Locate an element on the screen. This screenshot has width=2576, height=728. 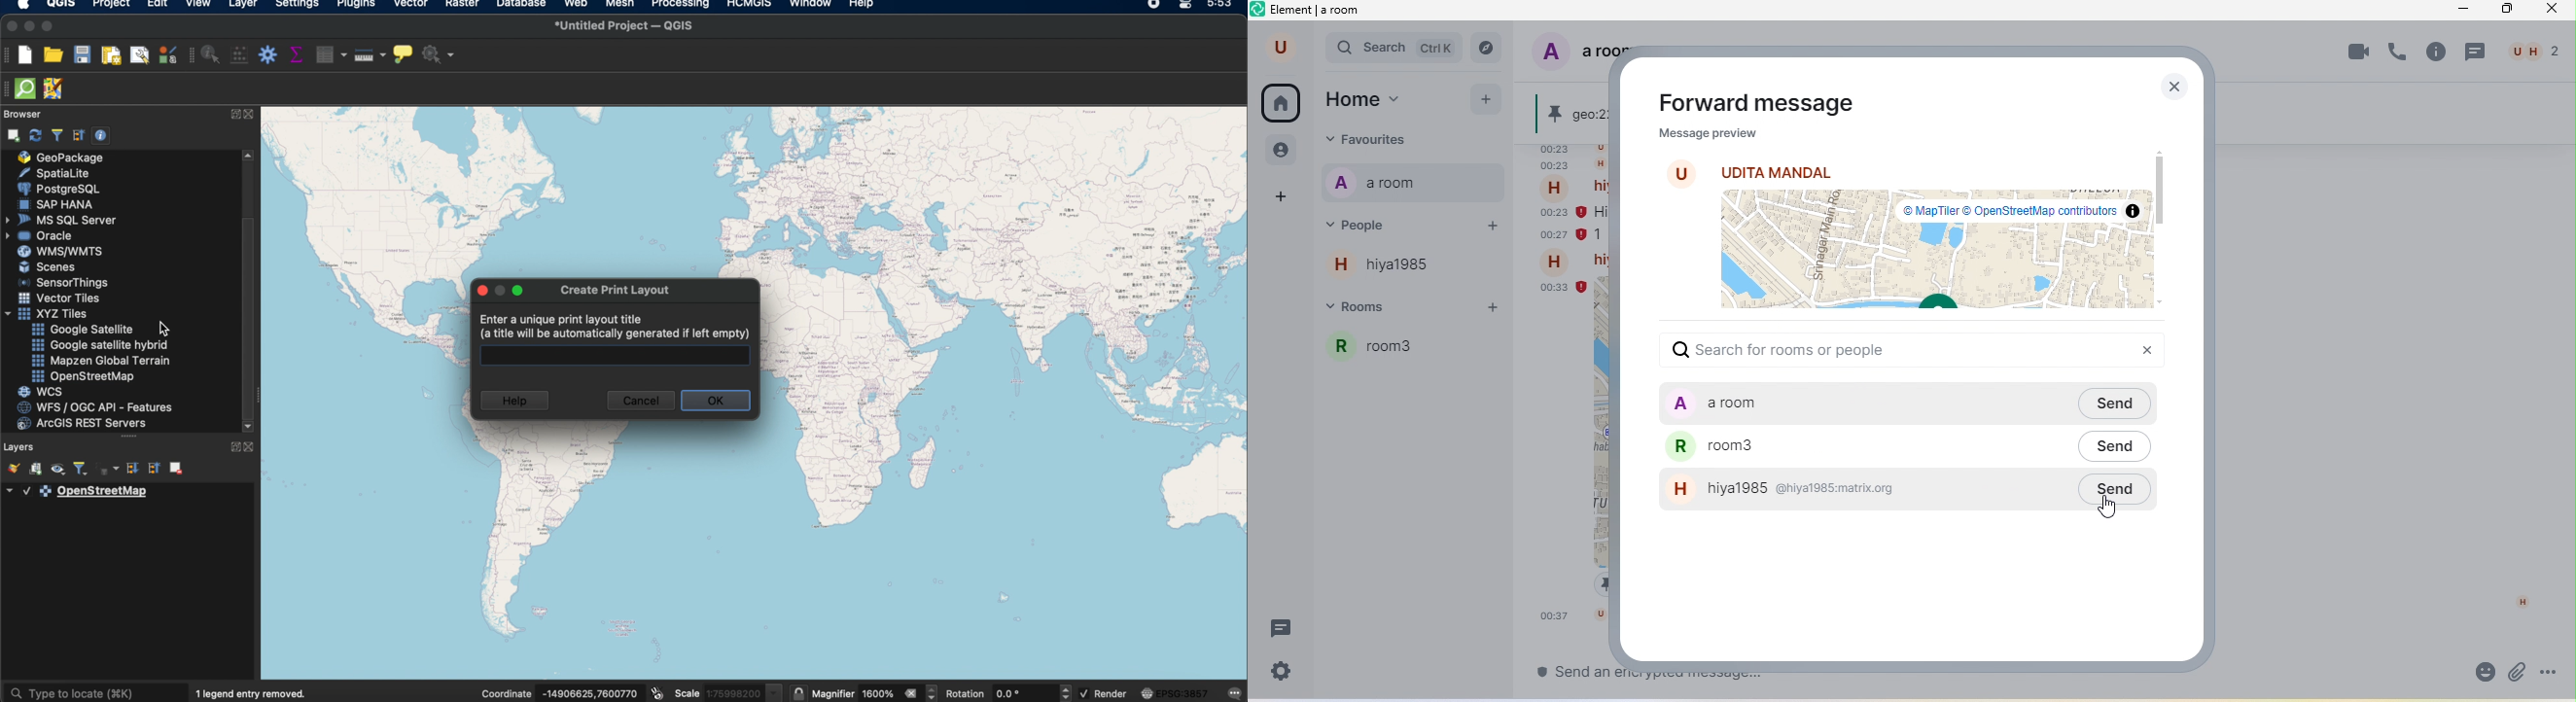
filter legend by expression is located at coordinates (107, 469).